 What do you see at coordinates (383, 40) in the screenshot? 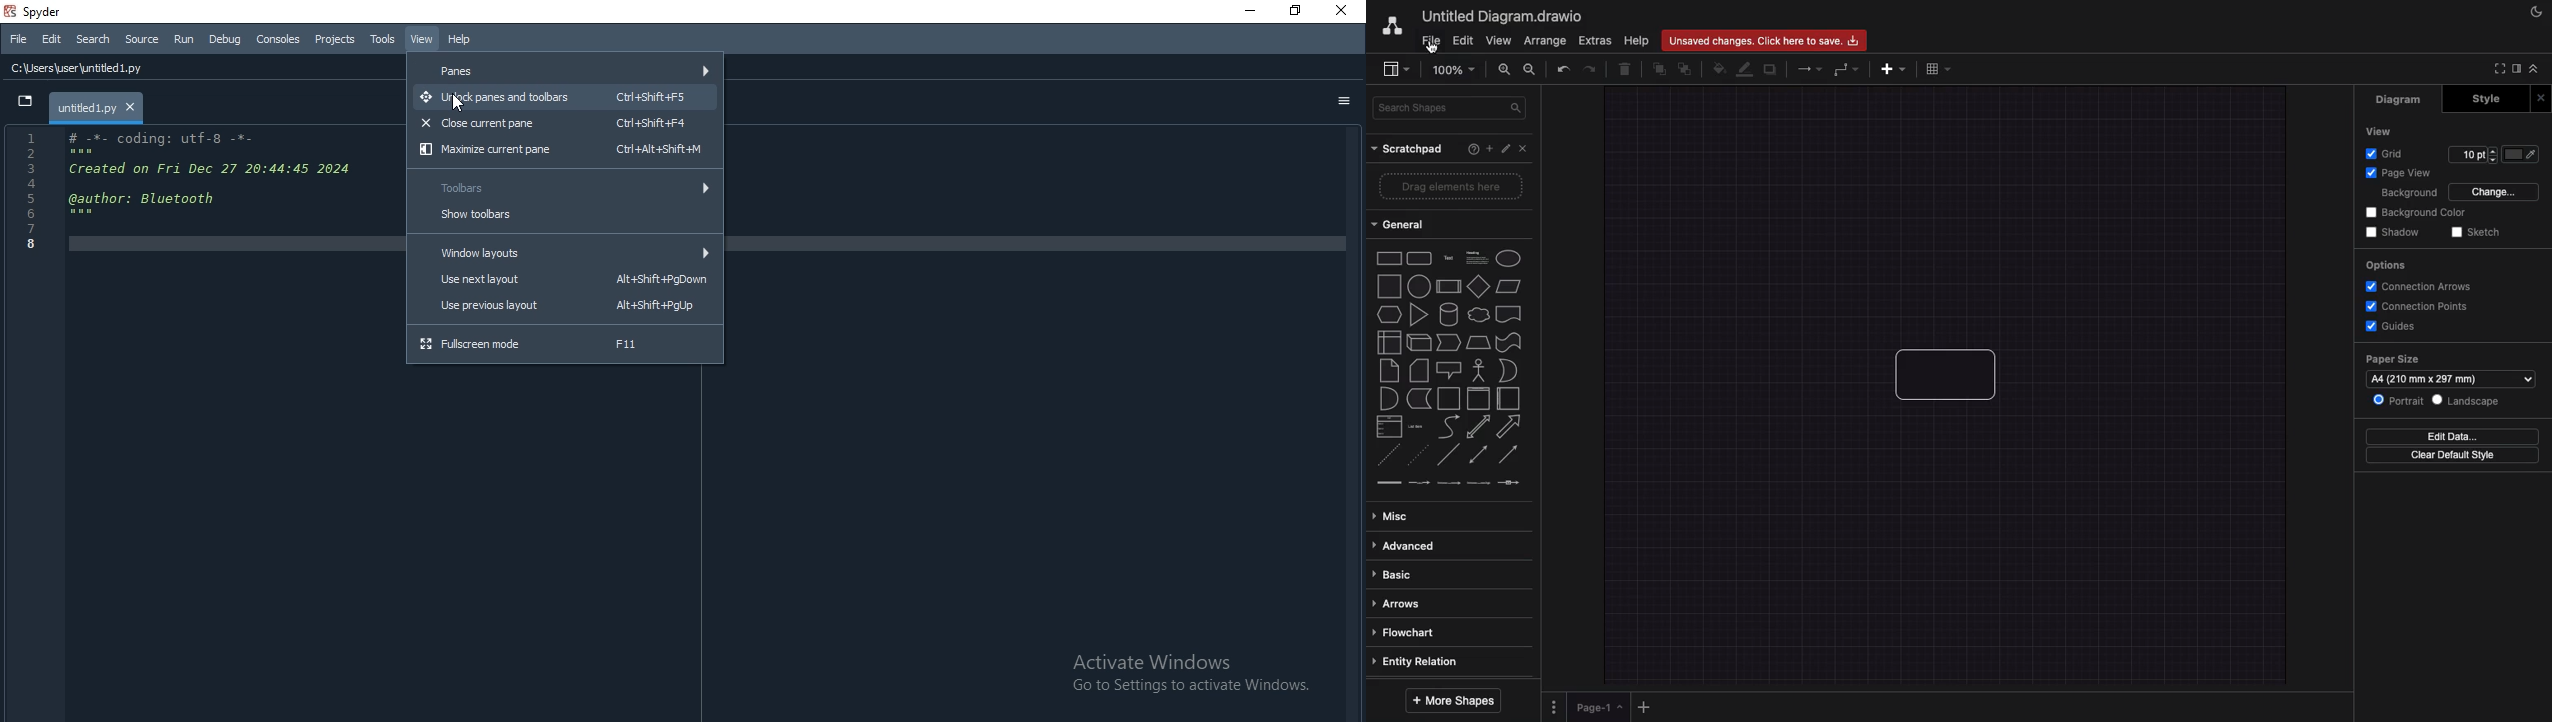
I see `Tools` at bounding box center [383, 40].